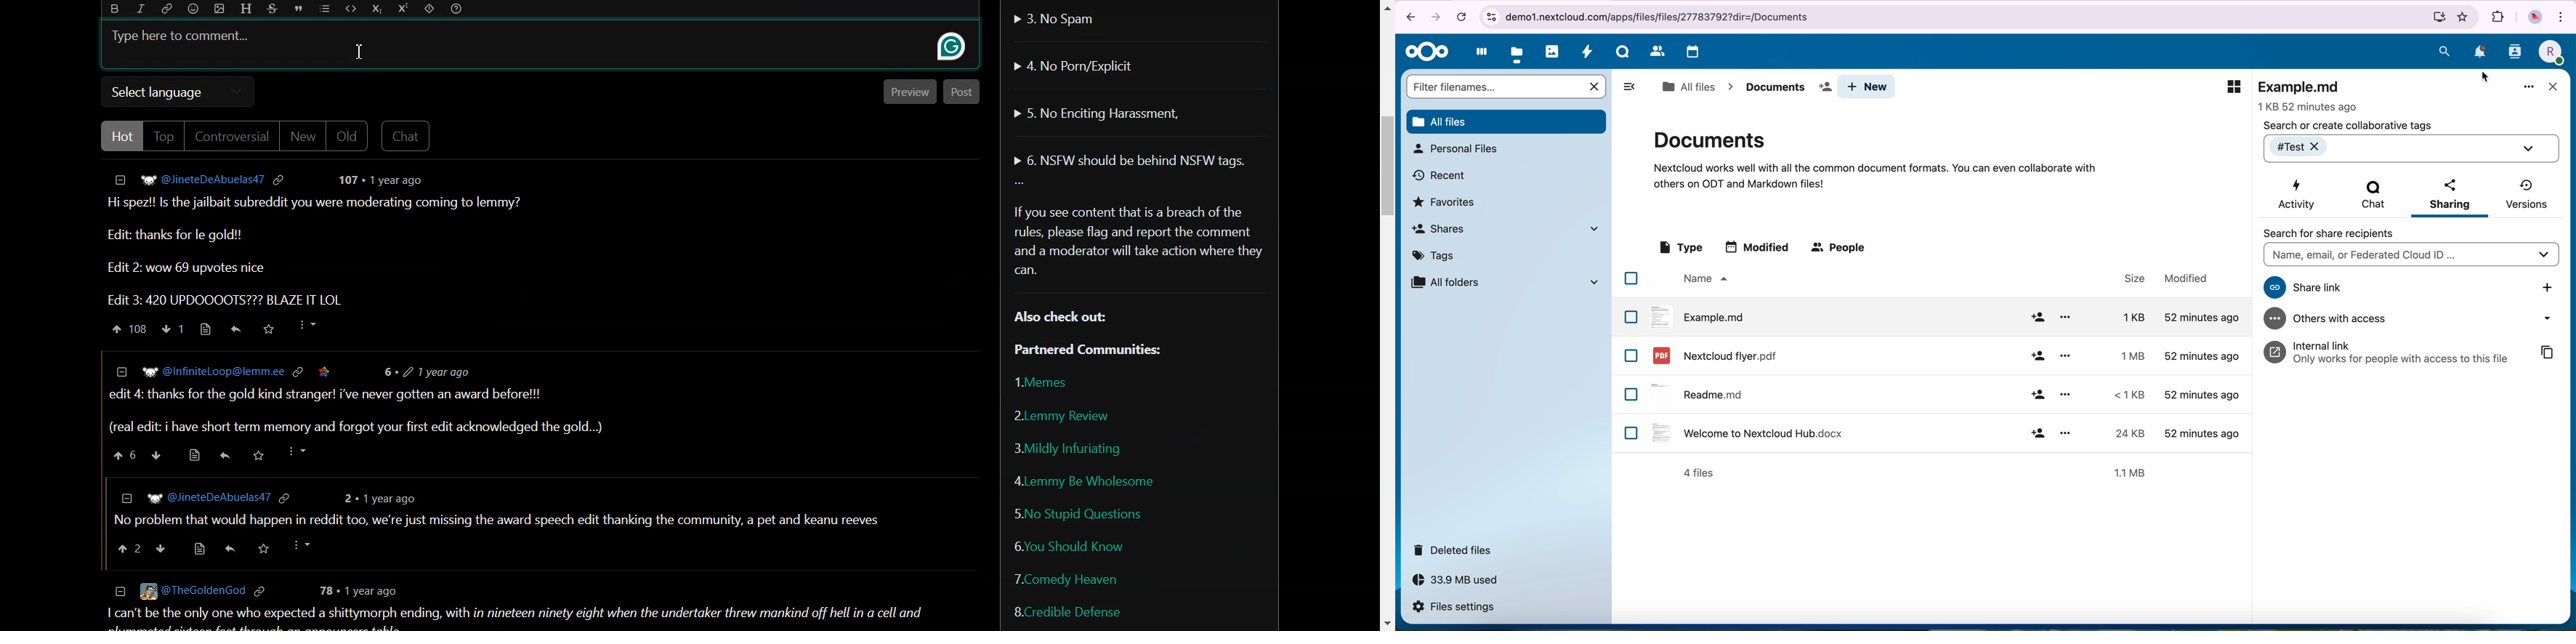 Image resolution: width=2576 pixels, height=644 pixels. What do you see at coordinates (1629, 86) in the screenshot?
I see `toggle sidebar` at bounding box center [1629, 86].